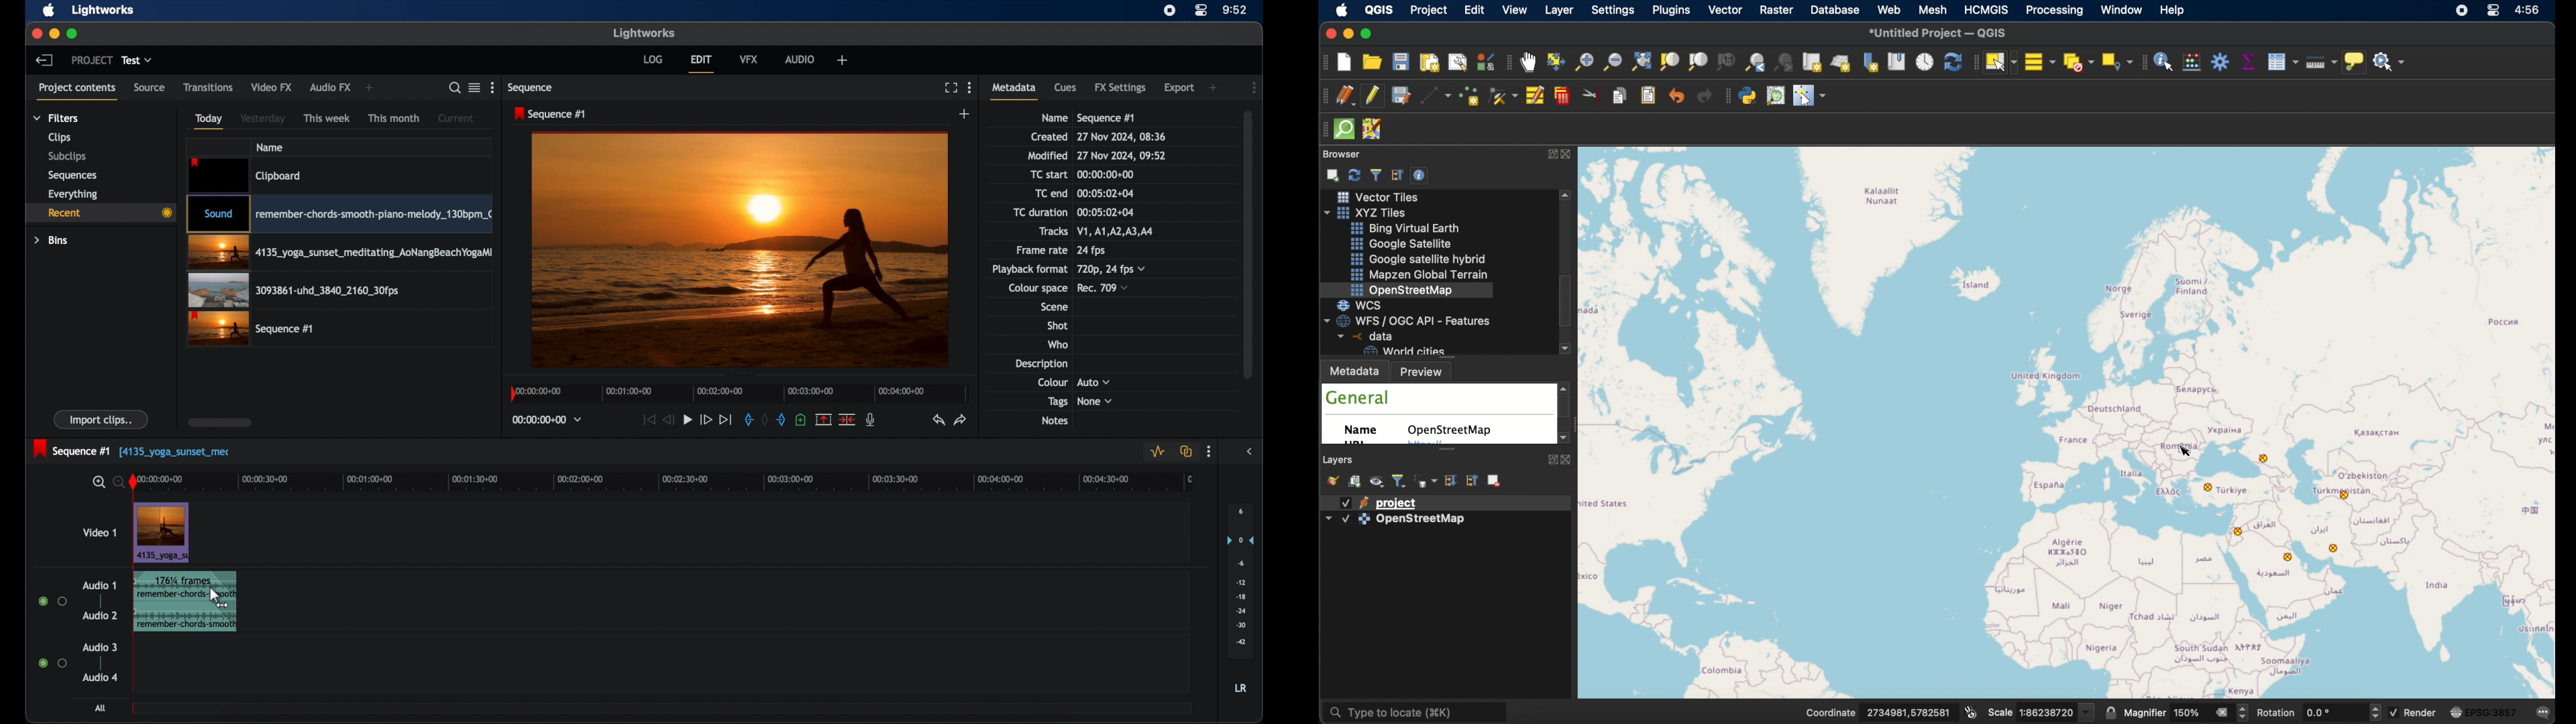 This screenshot has width=2576, height=728. I want to click on web, so click(1890, 9).